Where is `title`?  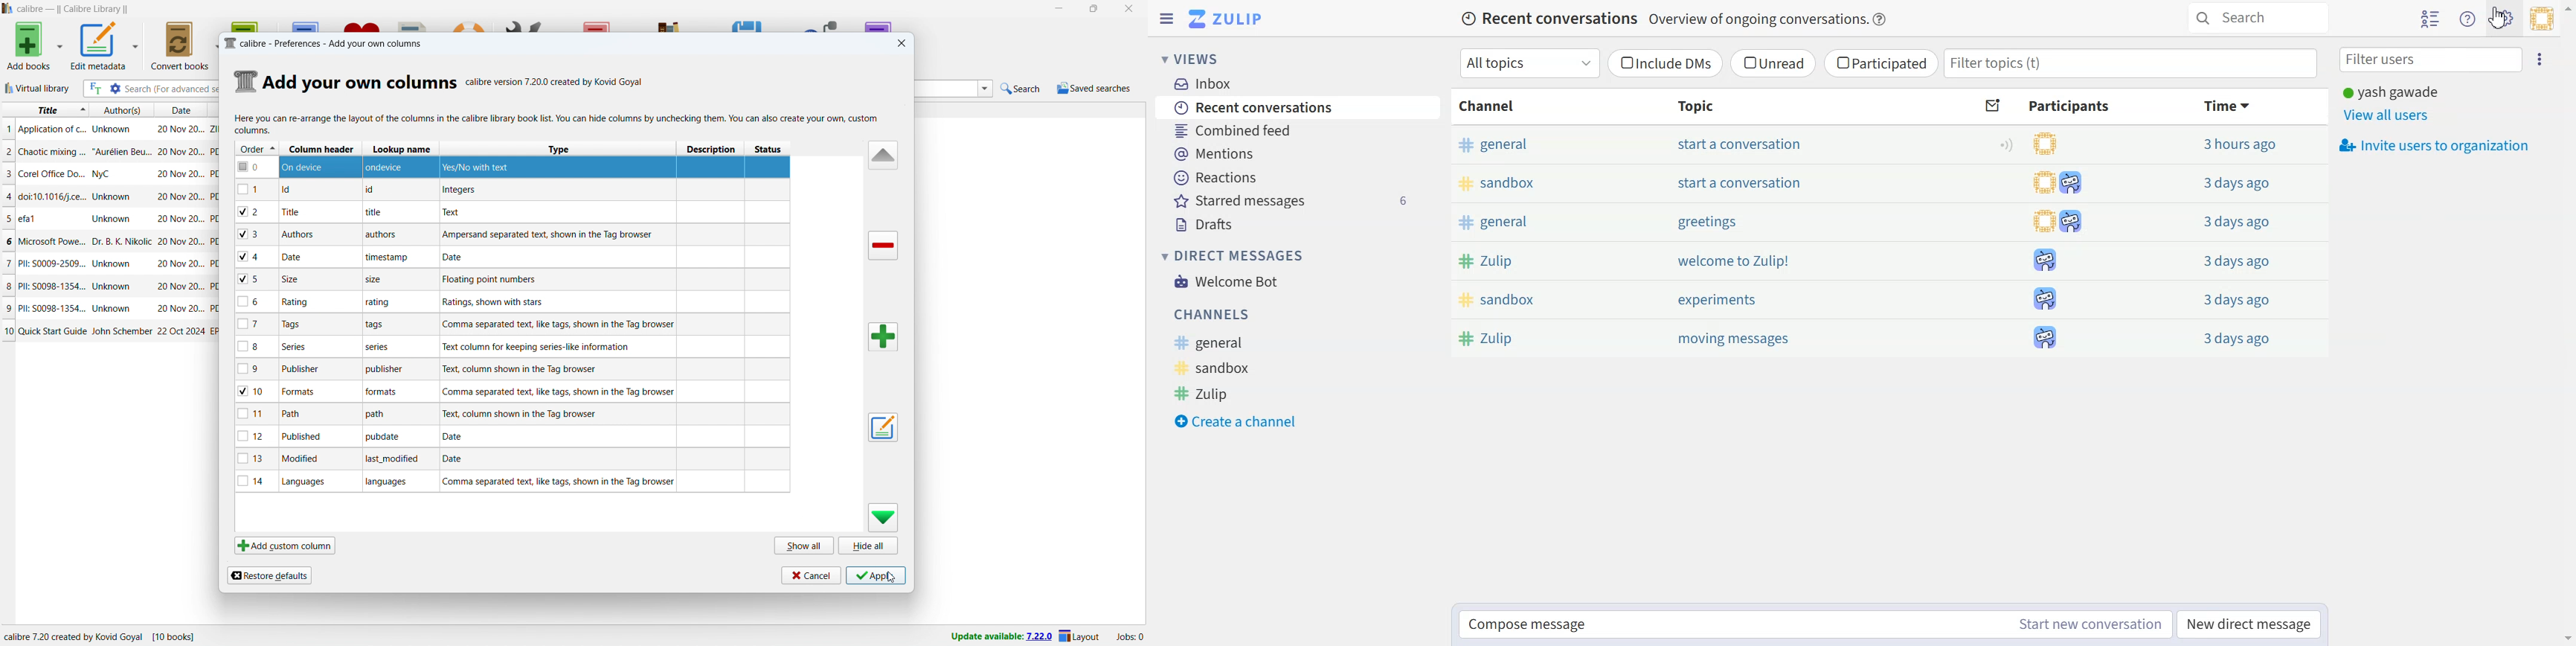
title is located at coordinates (53, 196).